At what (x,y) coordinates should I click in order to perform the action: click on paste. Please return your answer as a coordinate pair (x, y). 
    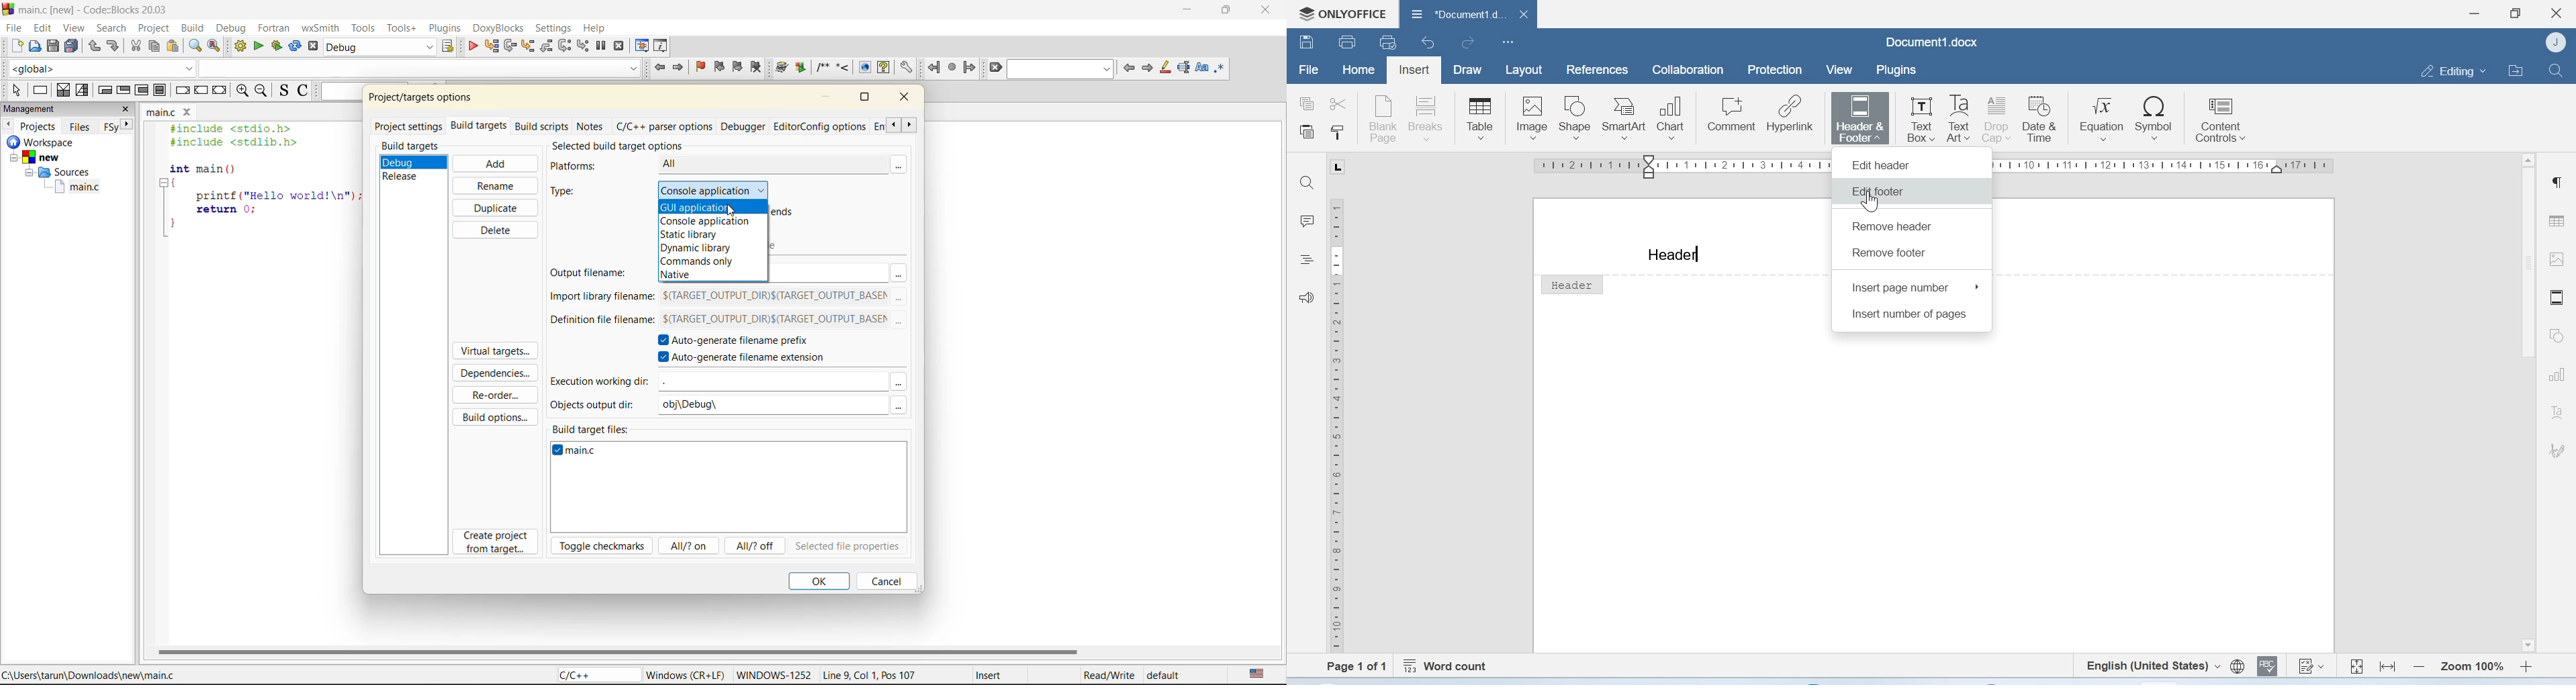
    Looking at the image, I should click on (173, 45).